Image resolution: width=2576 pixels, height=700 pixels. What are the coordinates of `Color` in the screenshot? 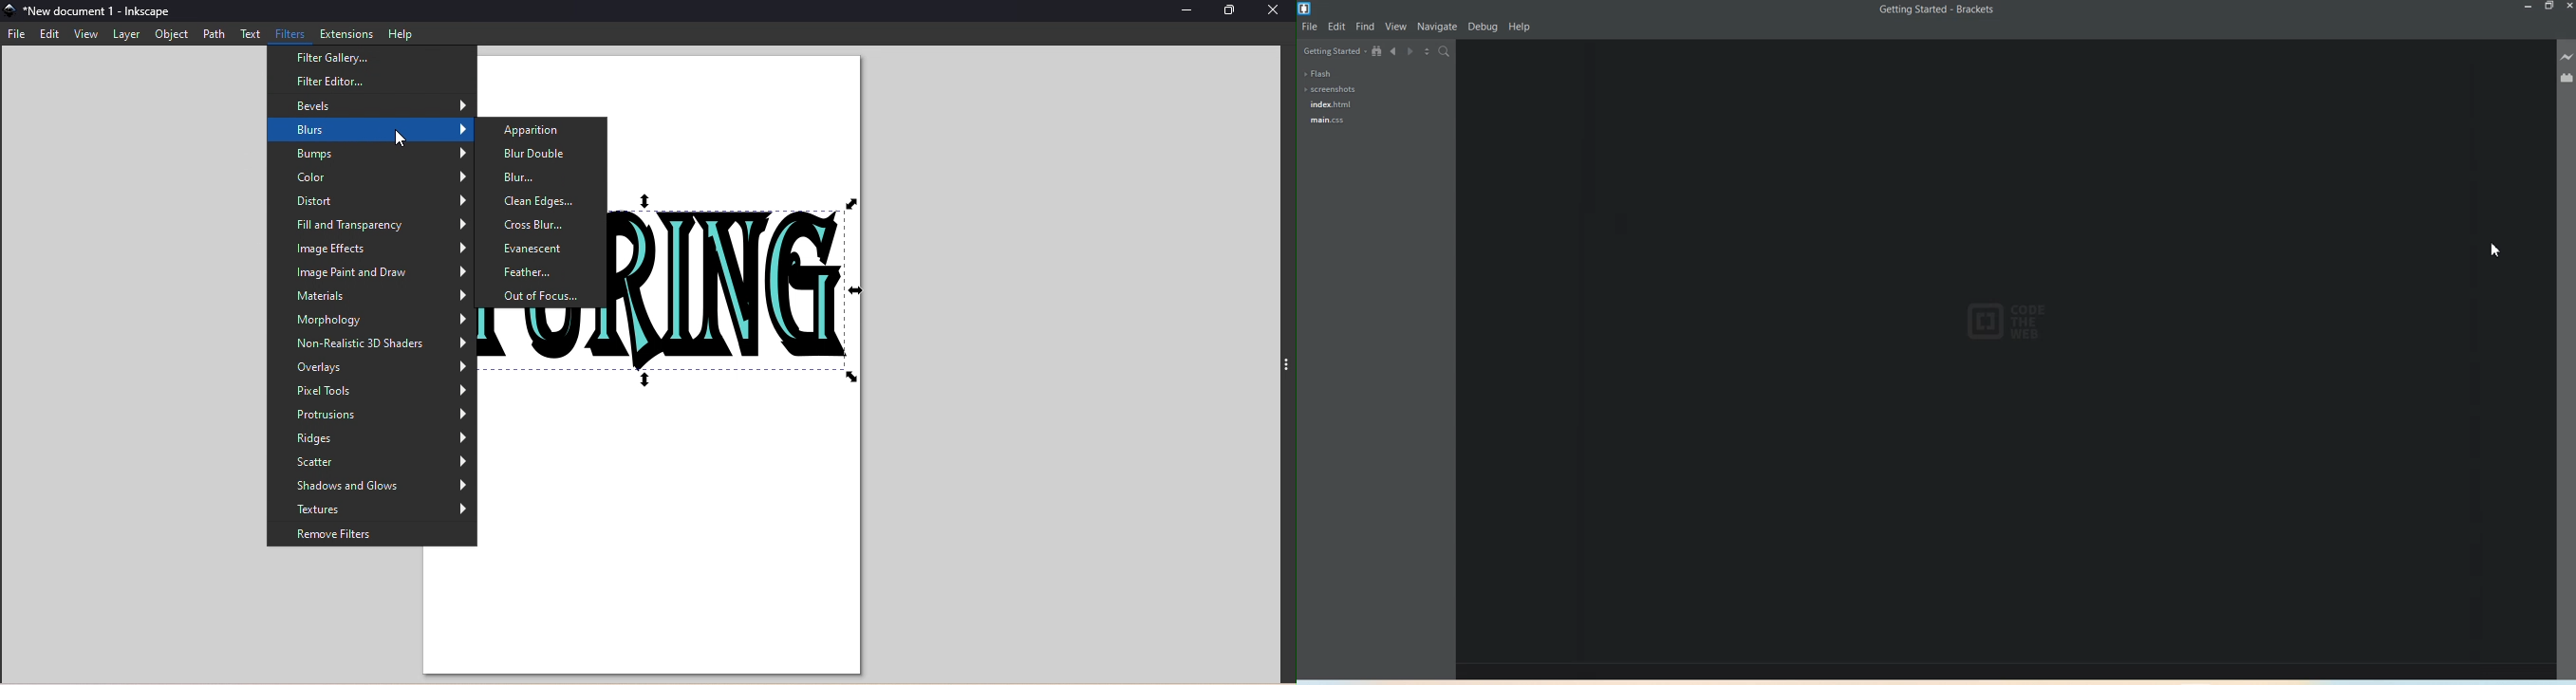 It's located at (372, 177).